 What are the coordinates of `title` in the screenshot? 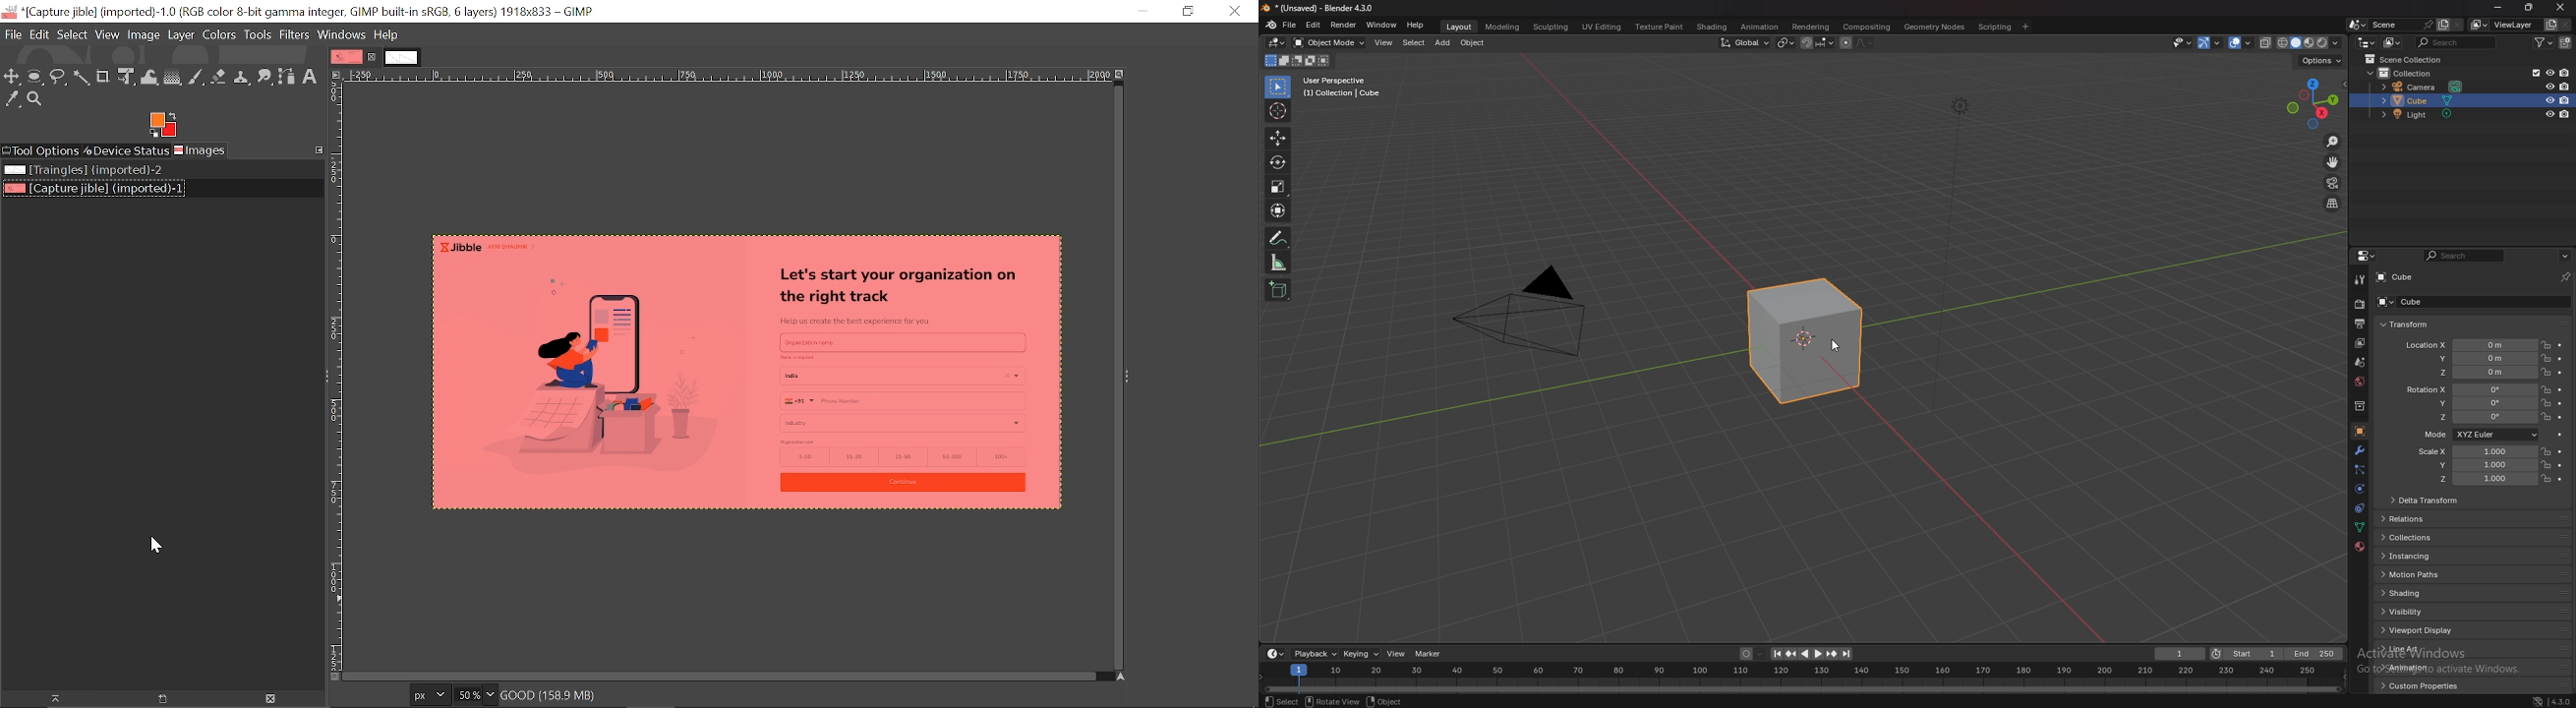 It's located at (1320, 8).